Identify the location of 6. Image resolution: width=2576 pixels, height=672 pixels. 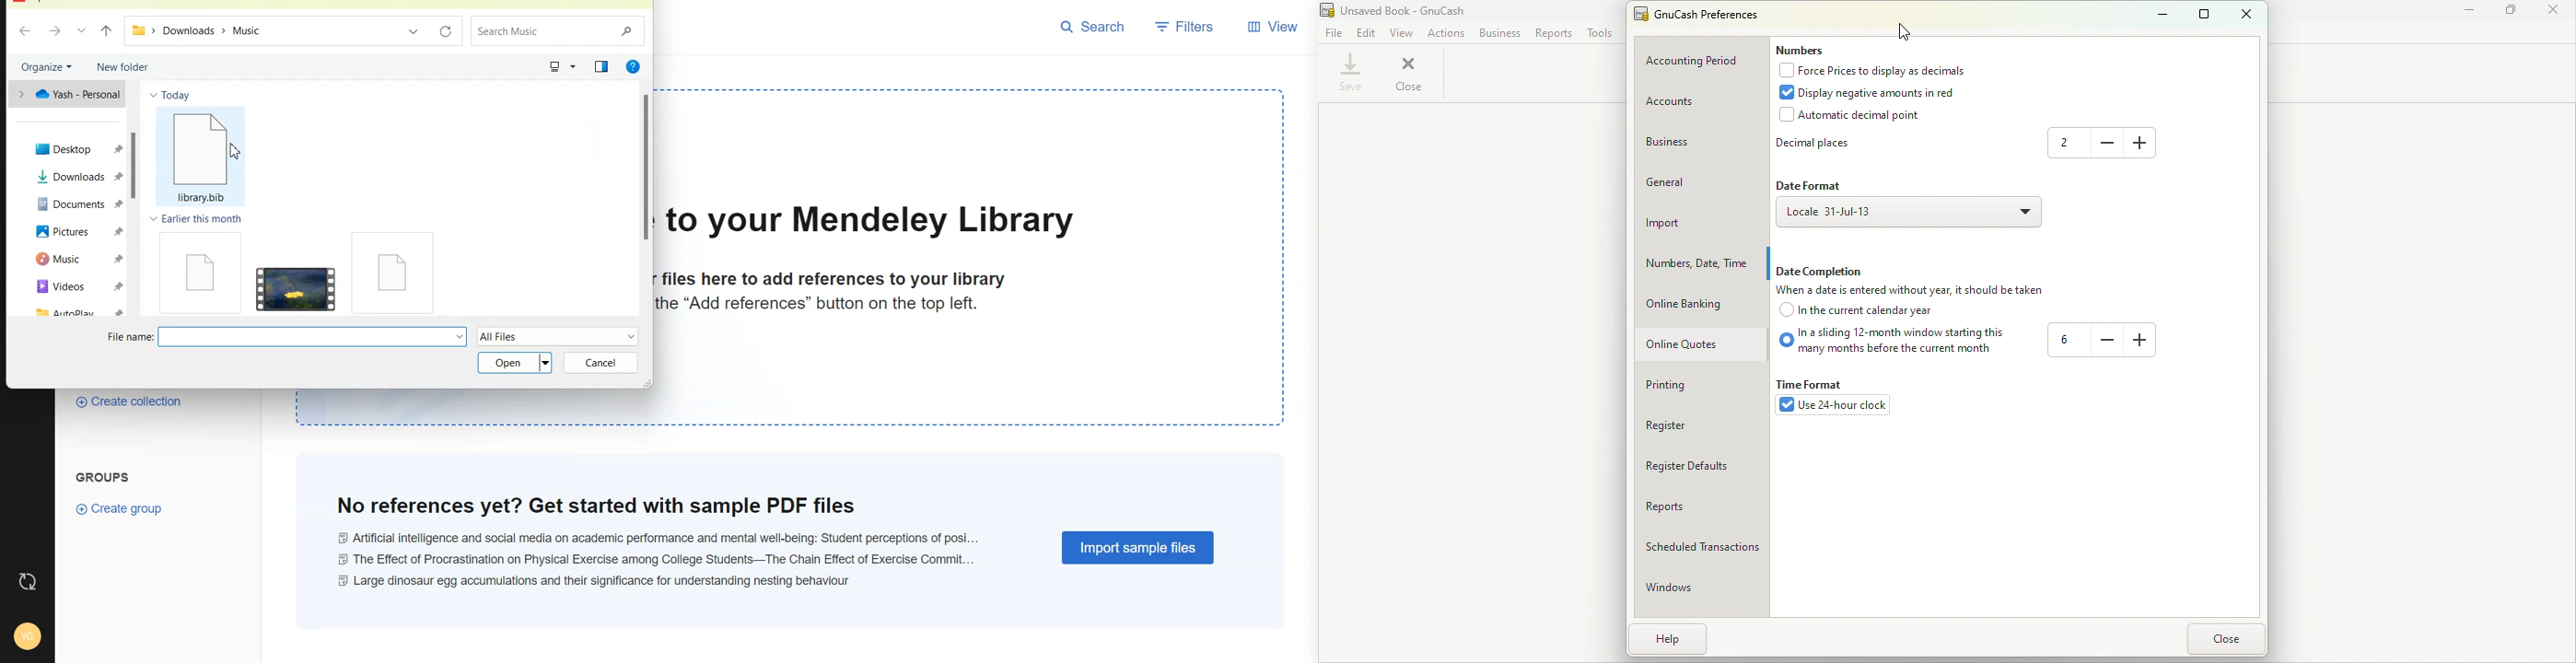
(2061, 340).